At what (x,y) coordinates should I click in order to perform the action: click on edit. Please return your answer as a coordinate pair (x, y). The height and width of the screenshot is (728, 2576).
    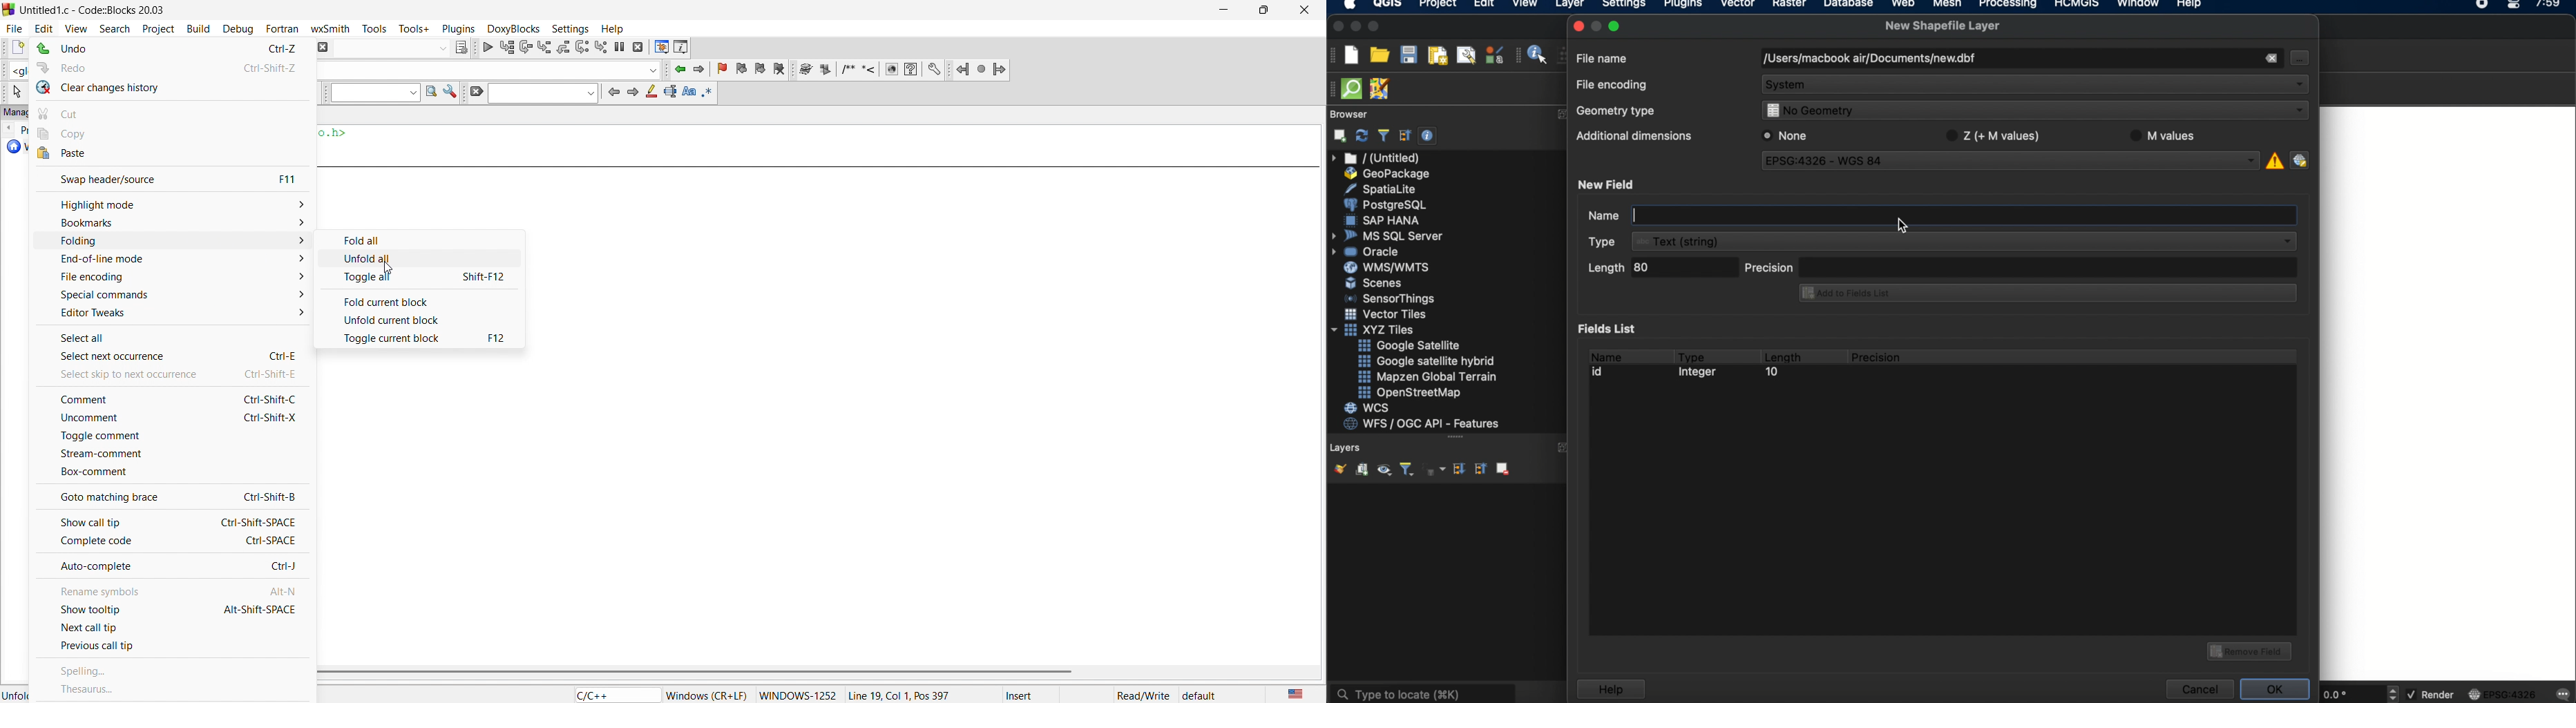
    Looking at the image, I should click on (43, 27).